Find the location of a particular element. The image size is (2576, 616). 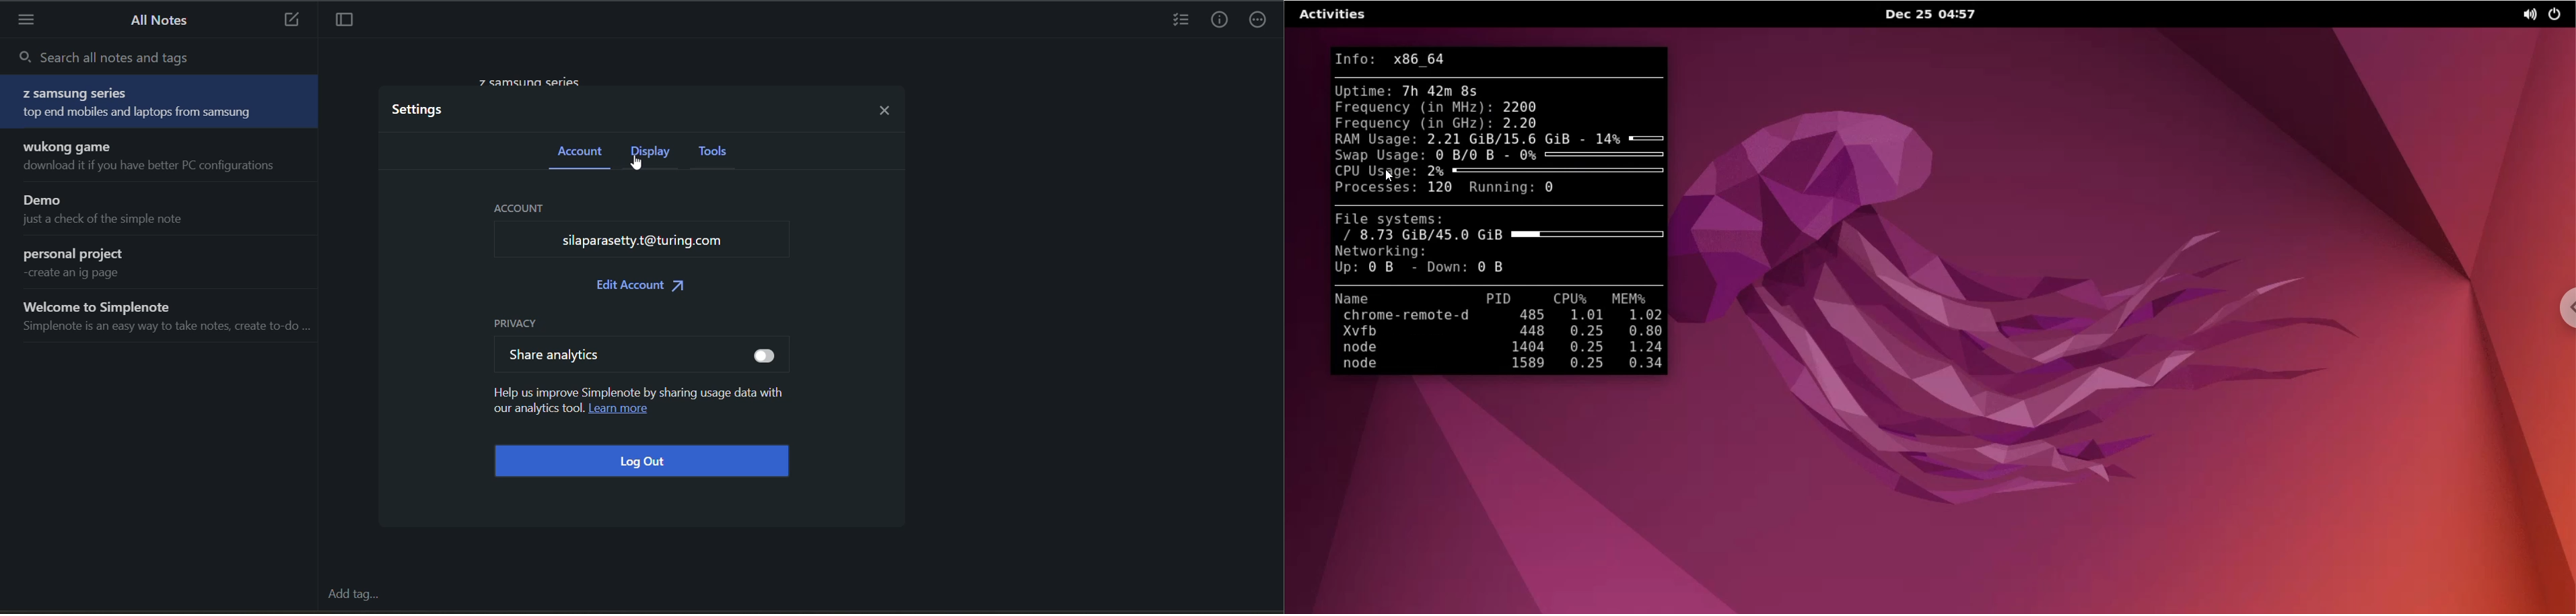

Help us improve Simplenote by sharing usage data with
our analytics tool. Learn more is located at coordinates (639, 402).